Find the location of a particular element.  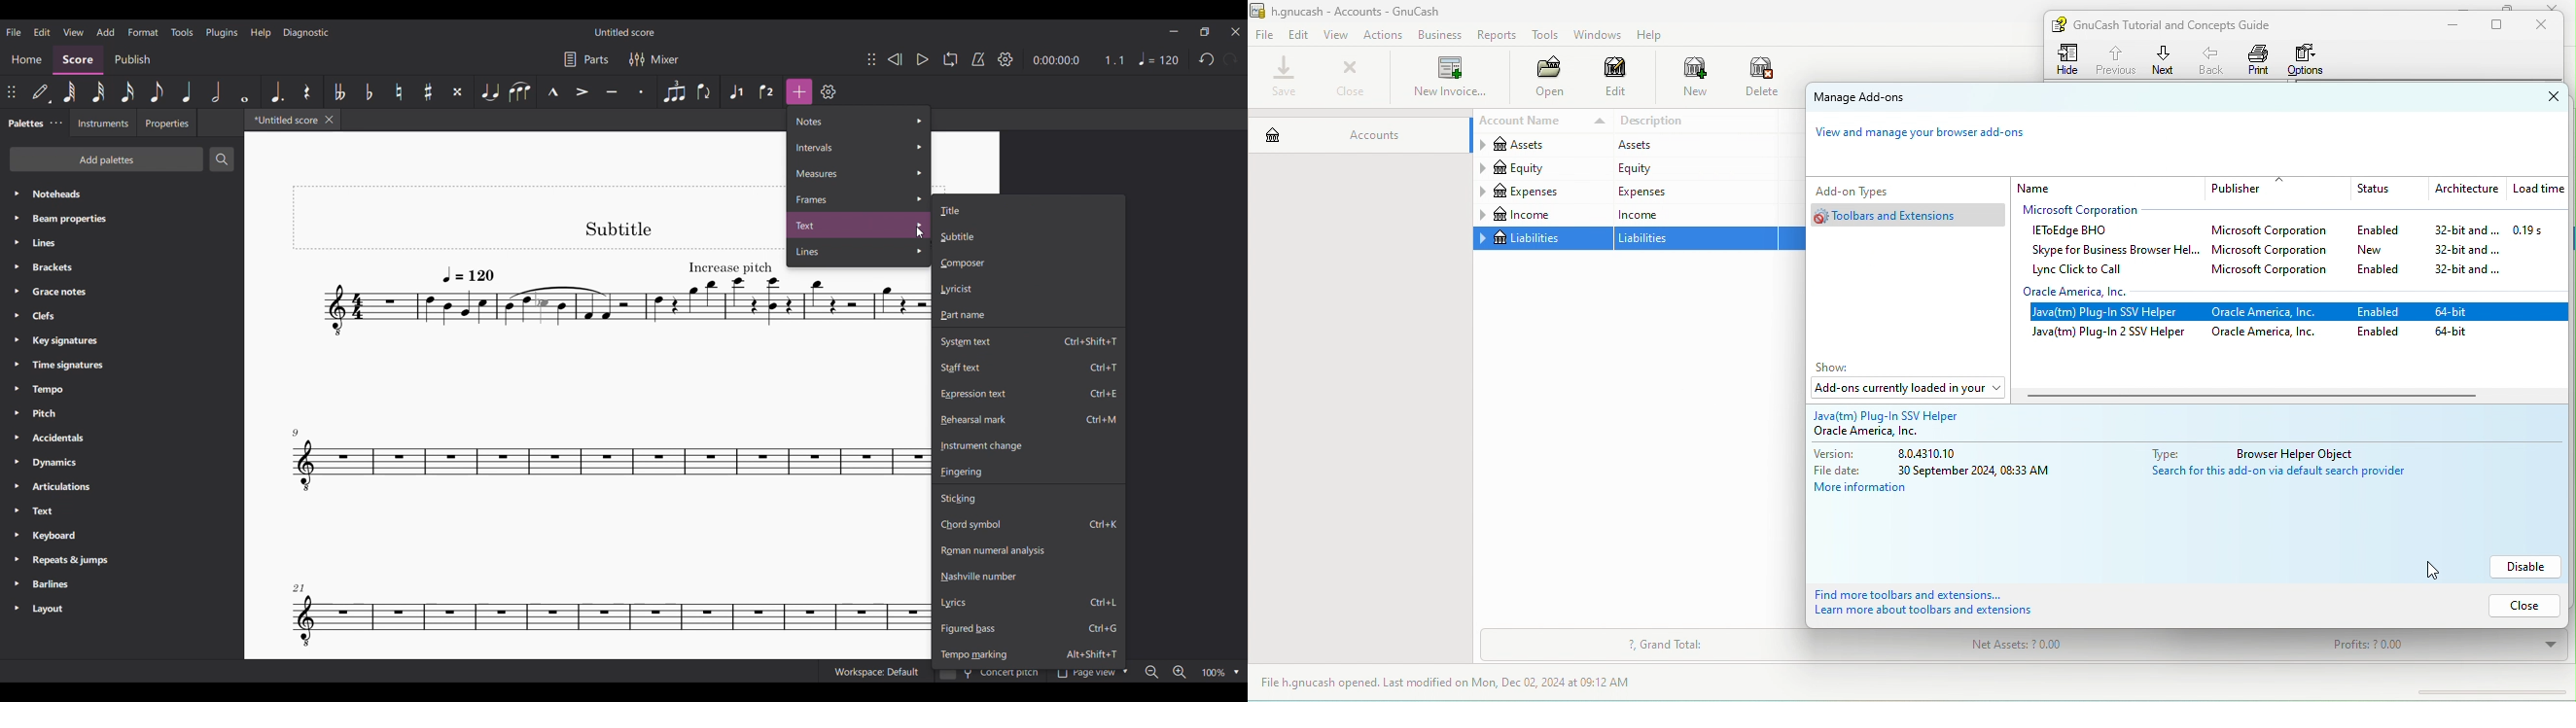

skype for business browser hel is located at coordinates (2112, 250).